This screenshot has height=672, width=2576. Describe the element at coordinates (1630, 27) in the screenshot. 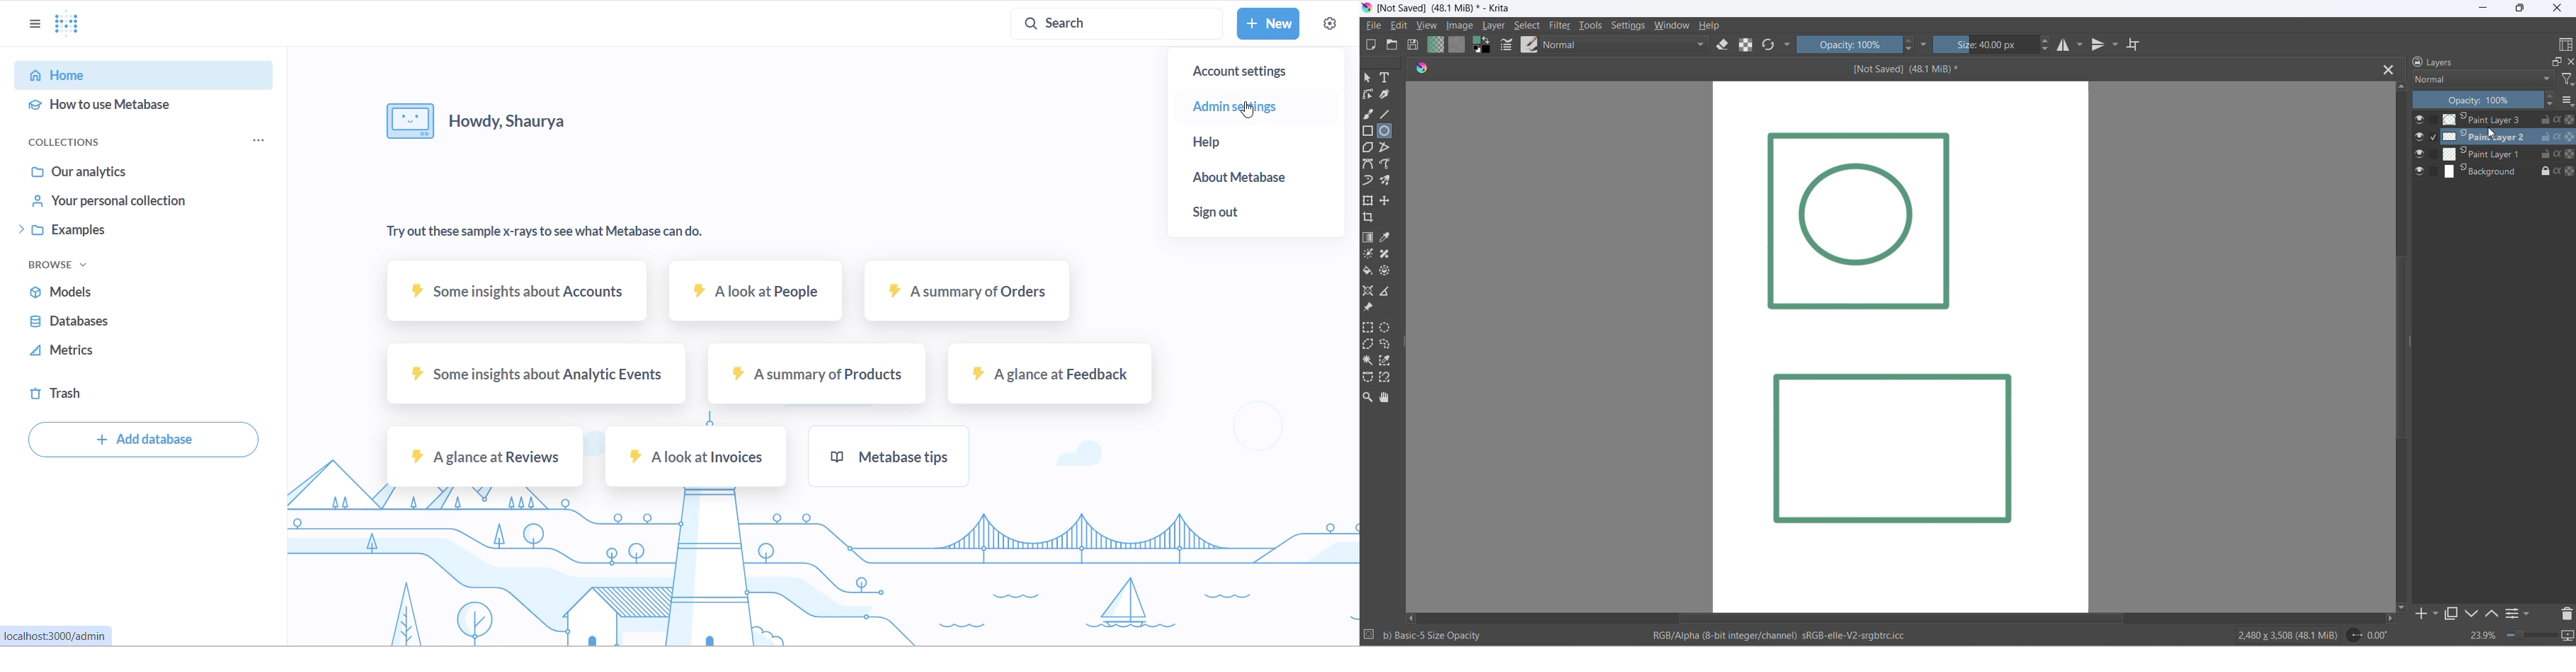

I see `settings` at that location.